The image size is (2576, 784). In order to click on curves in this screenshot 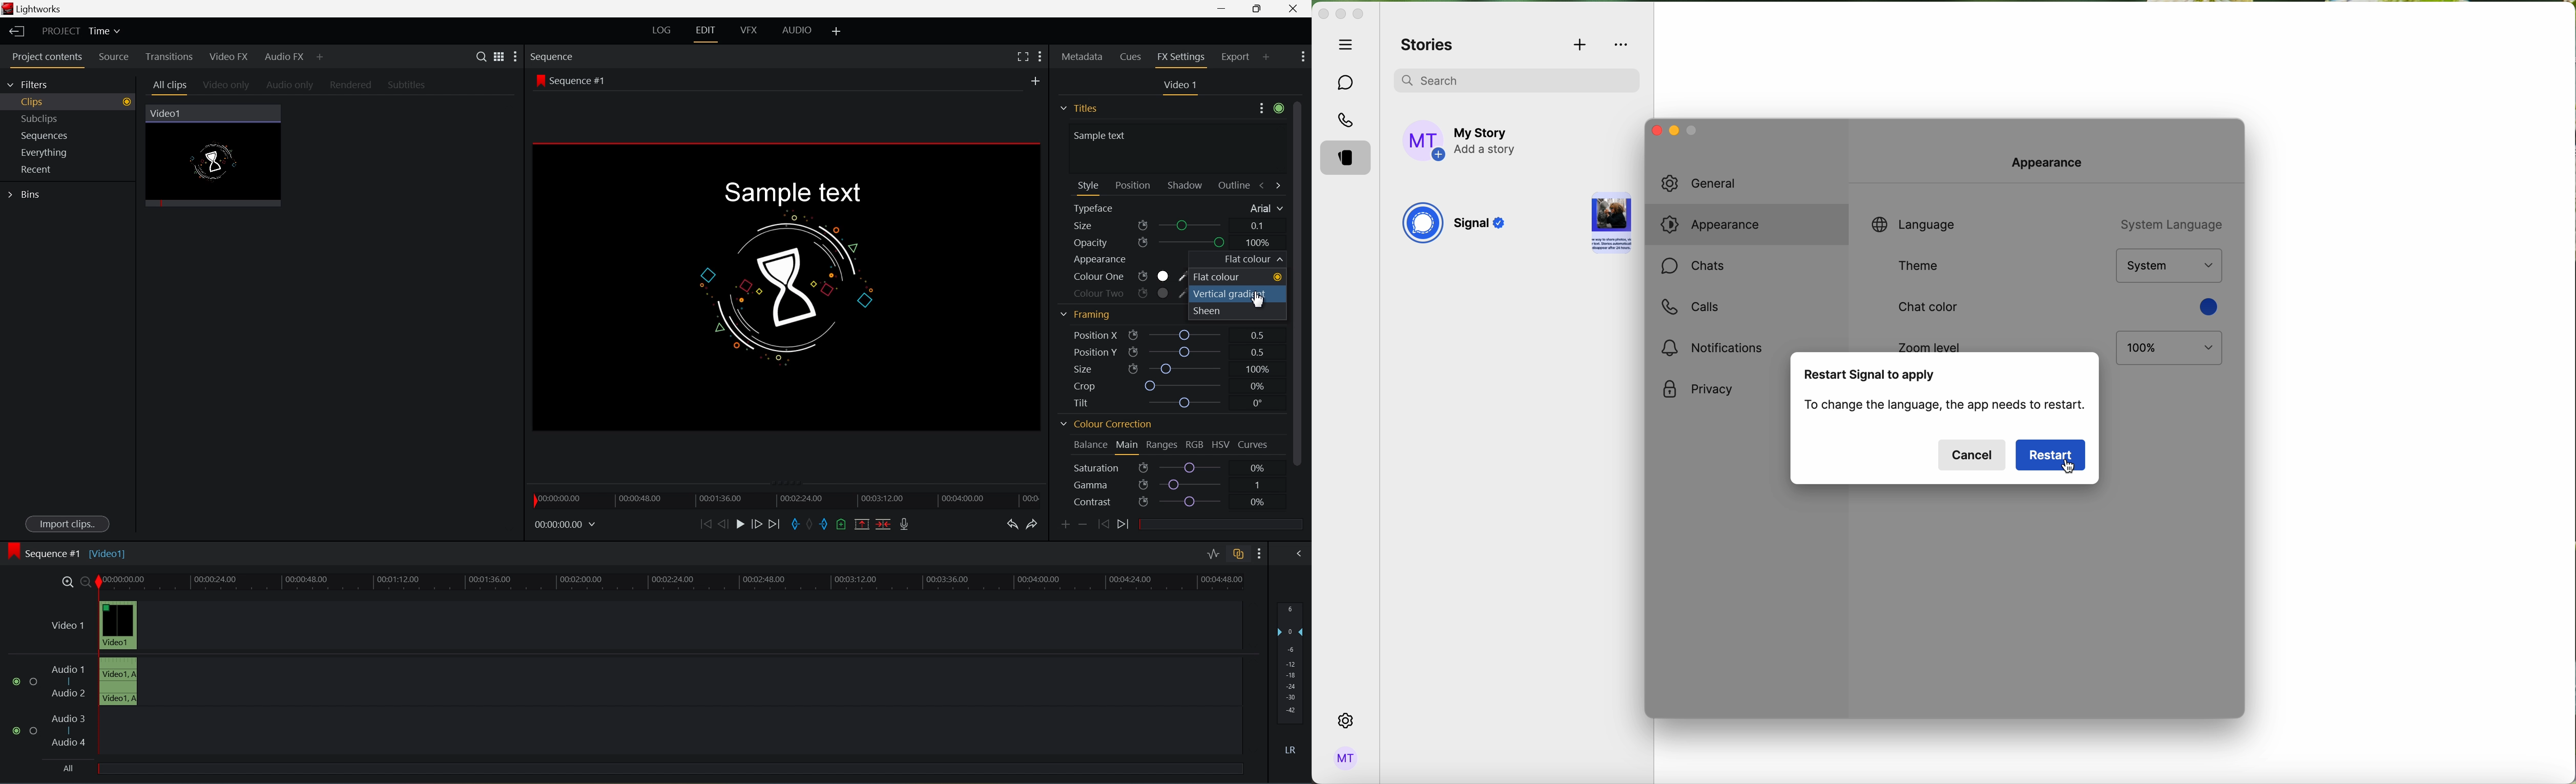, I will do `click(1254, 445)`.